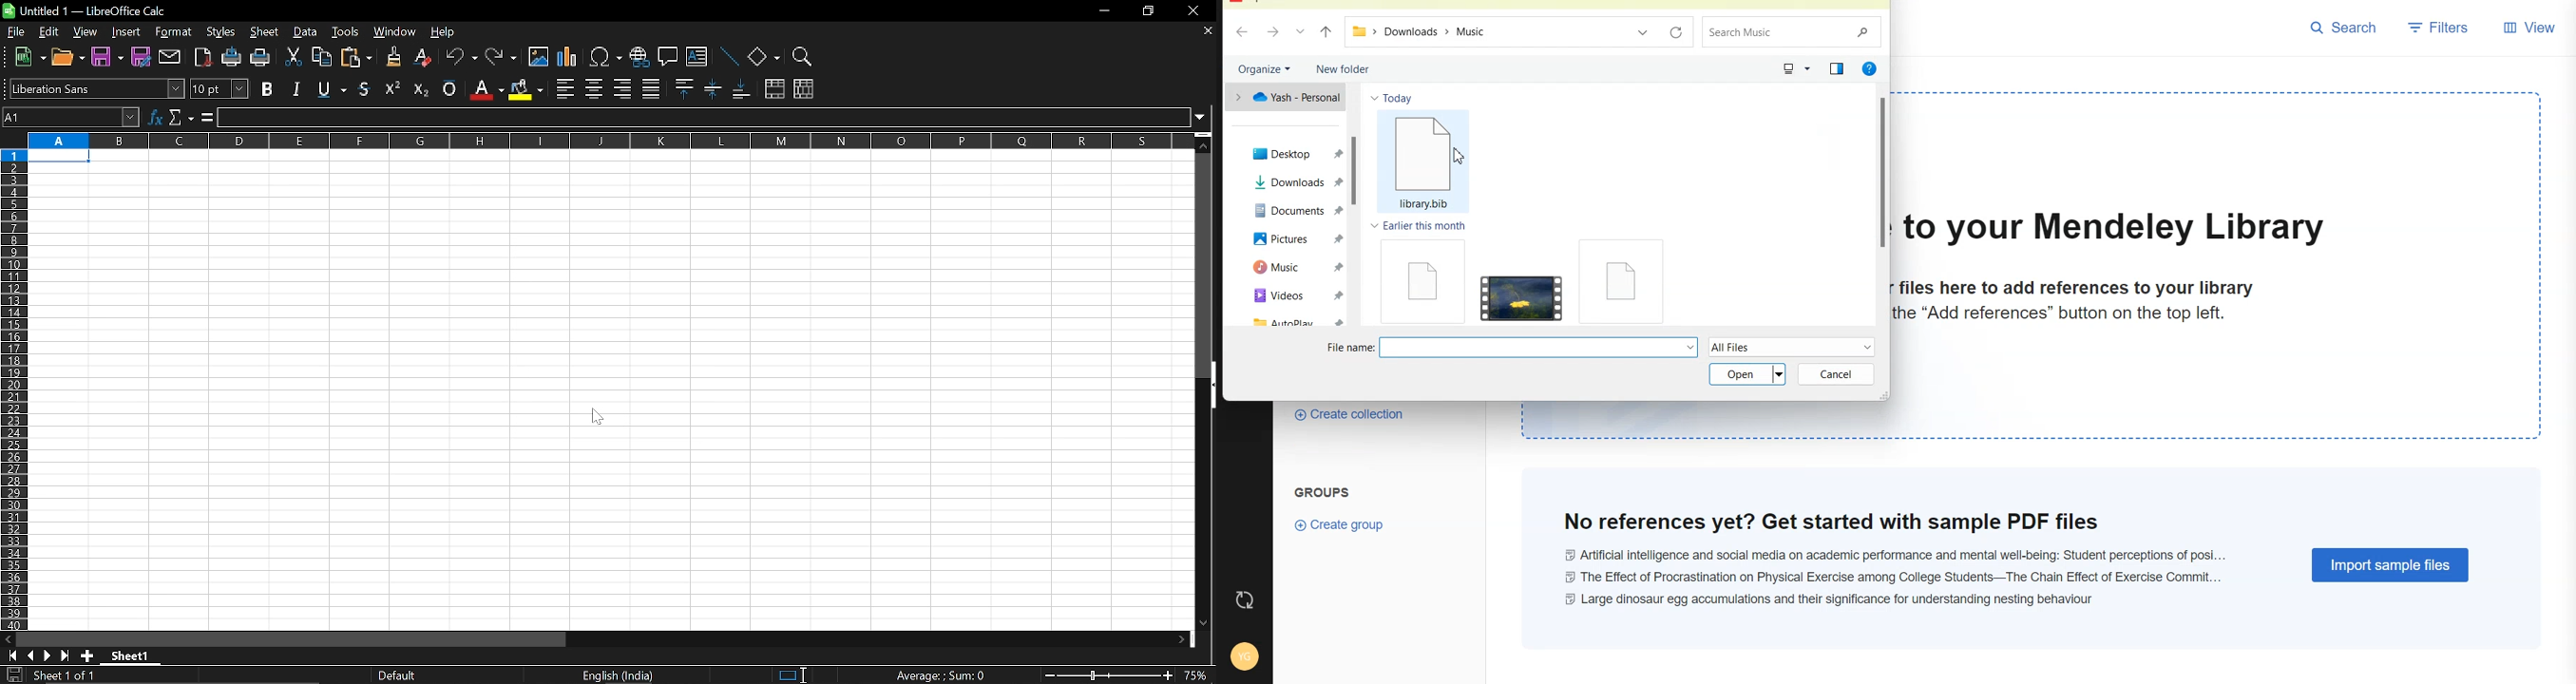  What do you see at coordinates (1871, 69) in the screenshot?
I see `Get Help` at bounding box center [1871, 69].